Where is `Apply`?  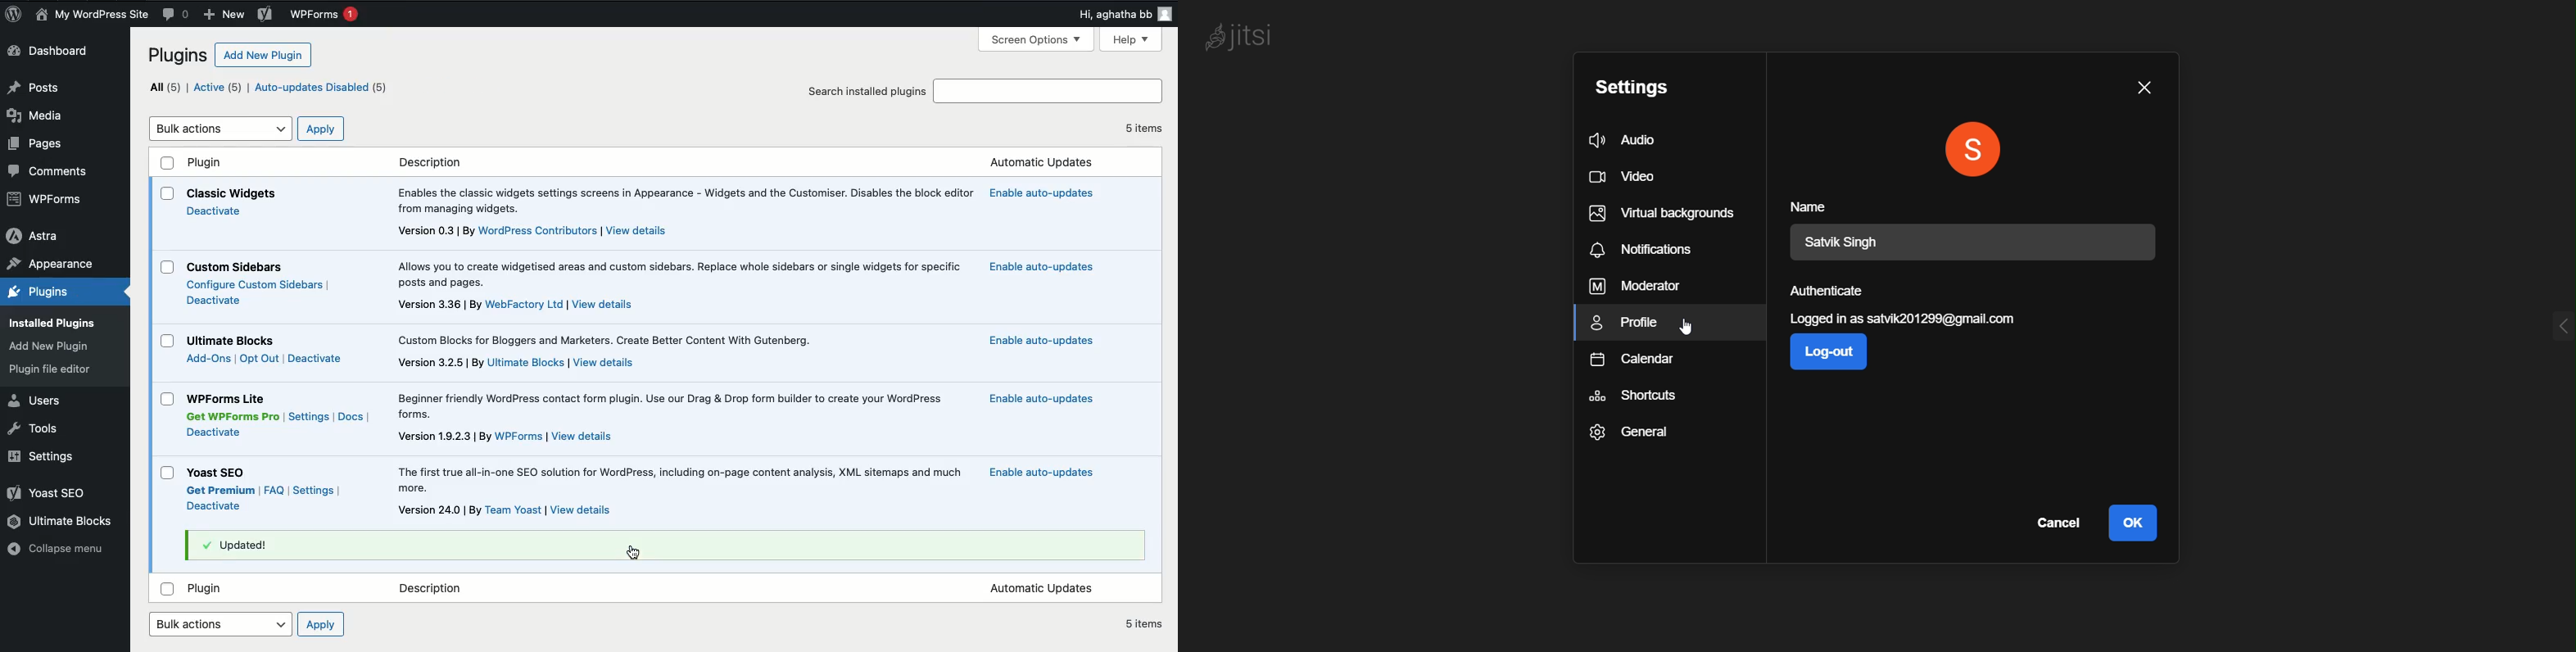 Apply is located at coordinates (322, 129).